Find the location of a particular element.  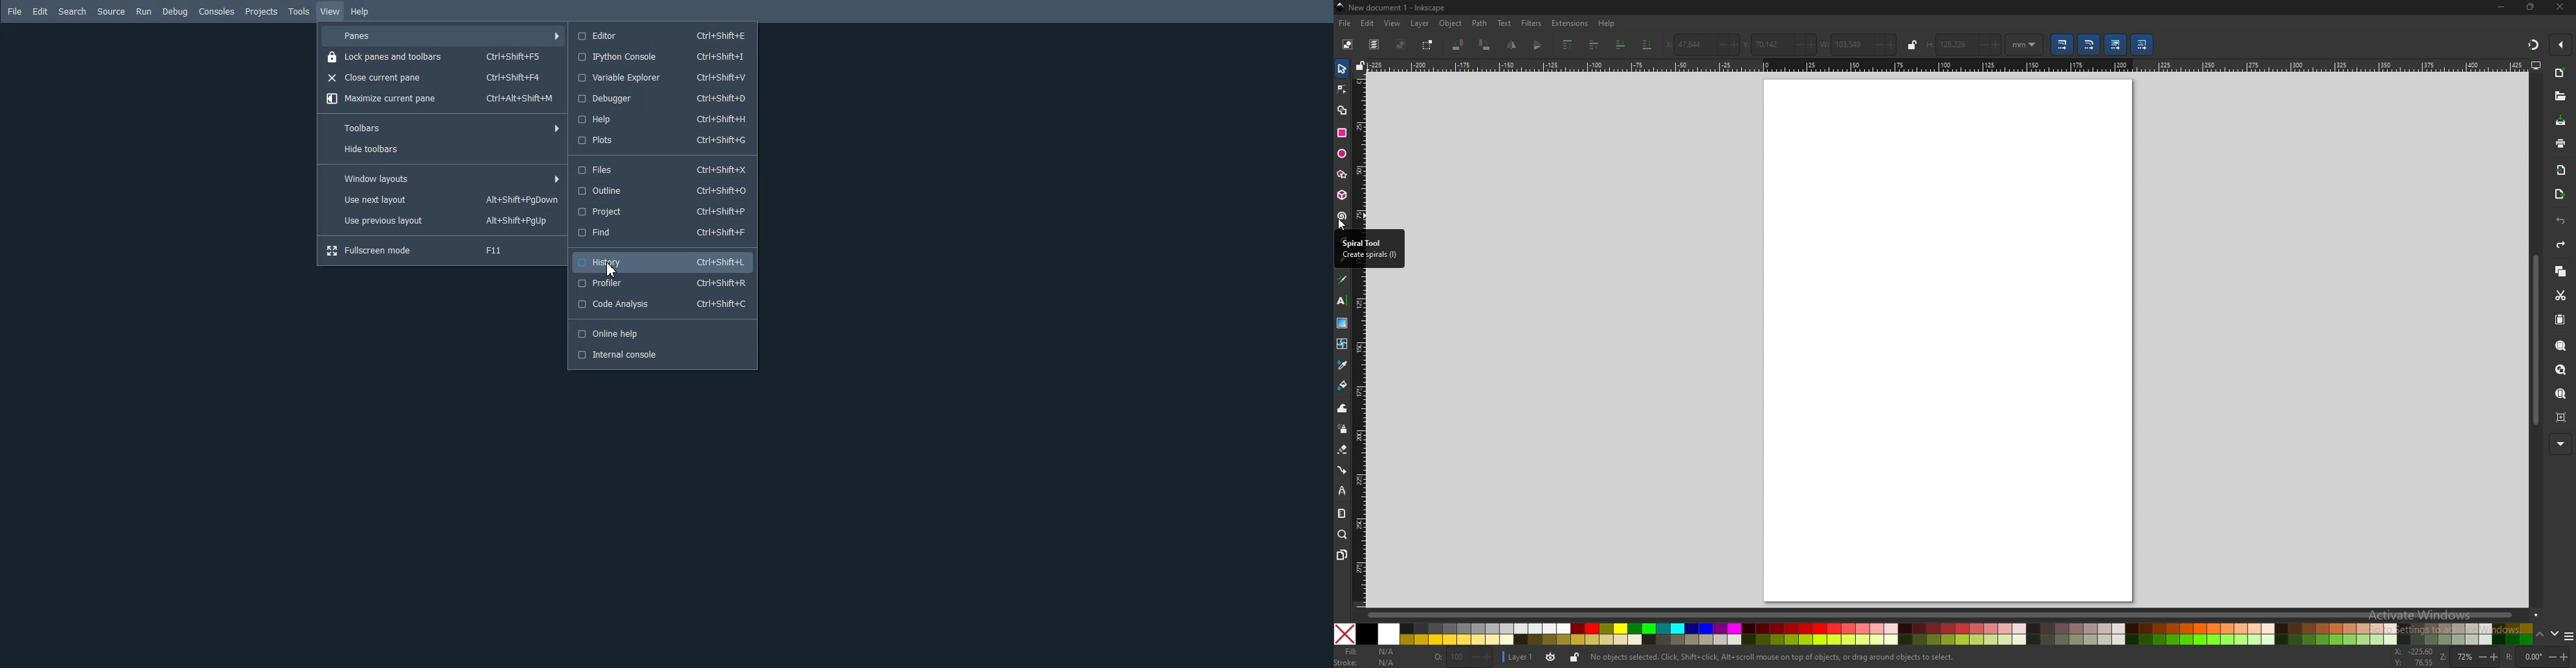

Toolbars is located at coordinates (442, 127).